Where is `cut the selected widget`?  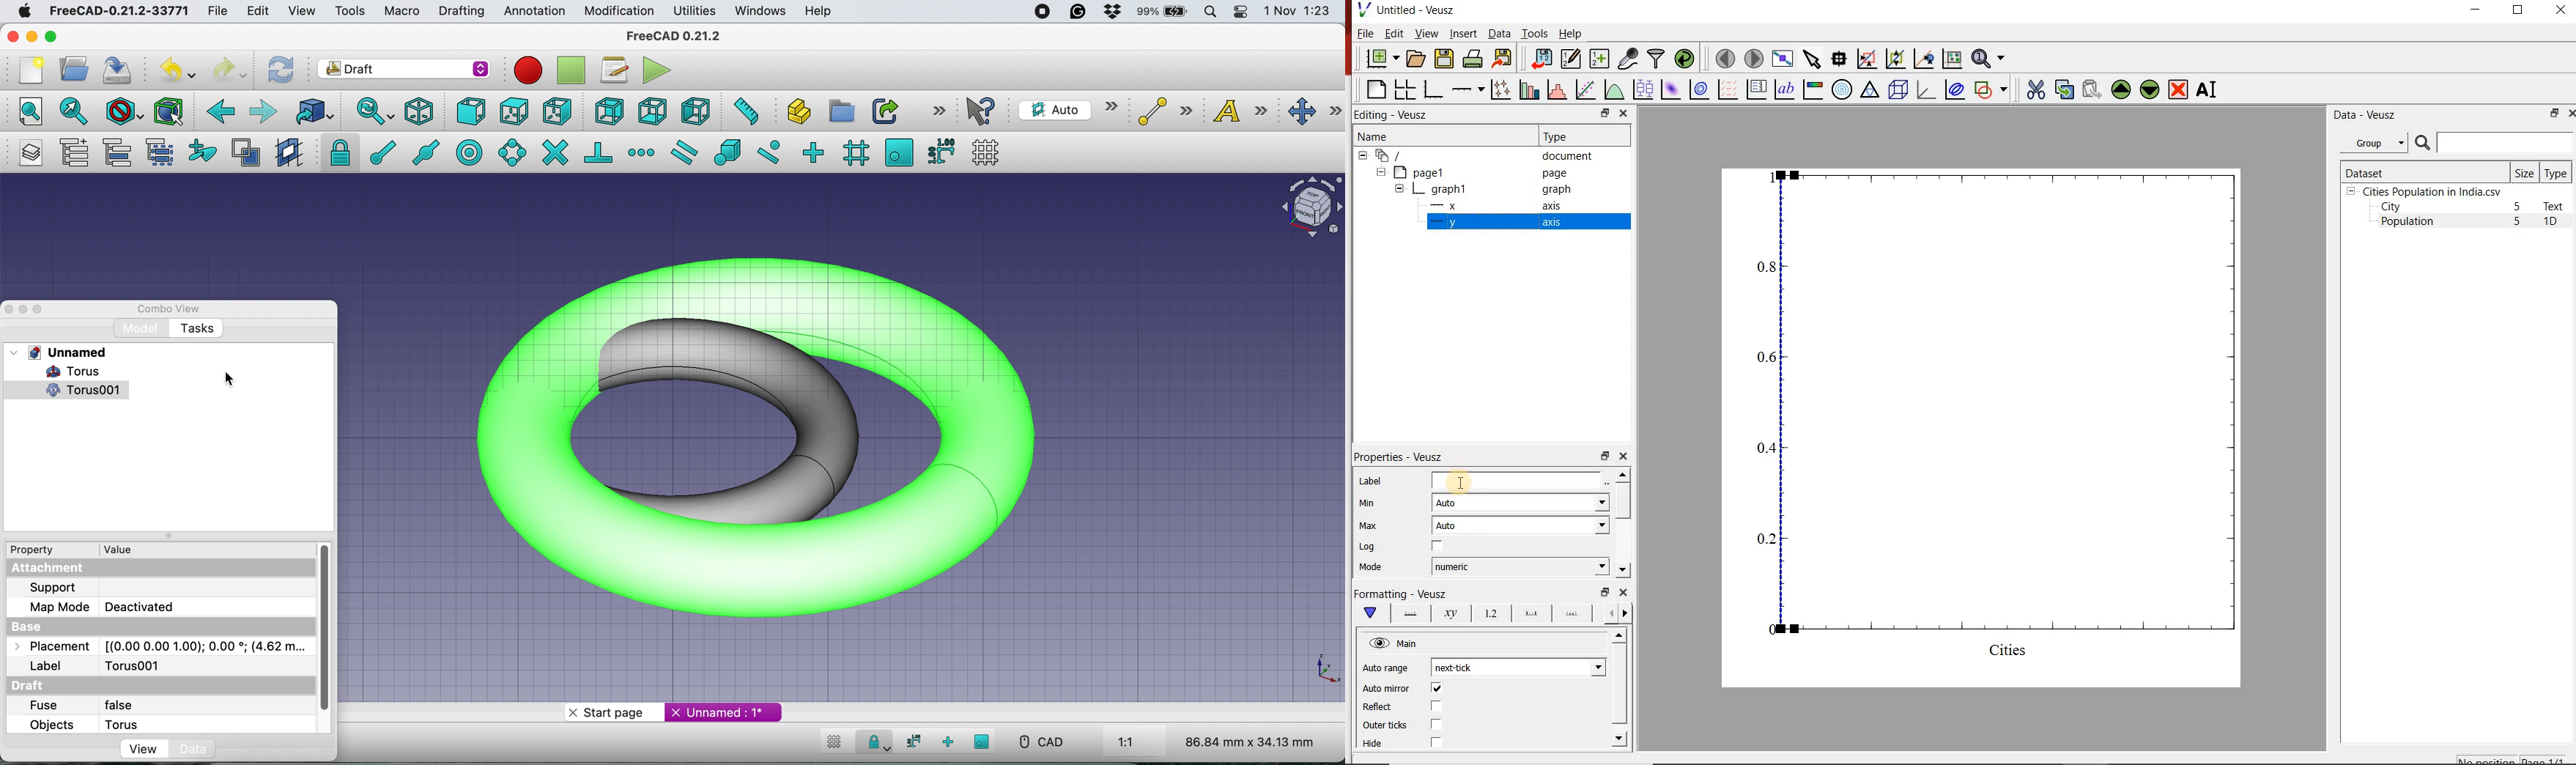
cut the selected widget is located at coordinates (2033, 89).